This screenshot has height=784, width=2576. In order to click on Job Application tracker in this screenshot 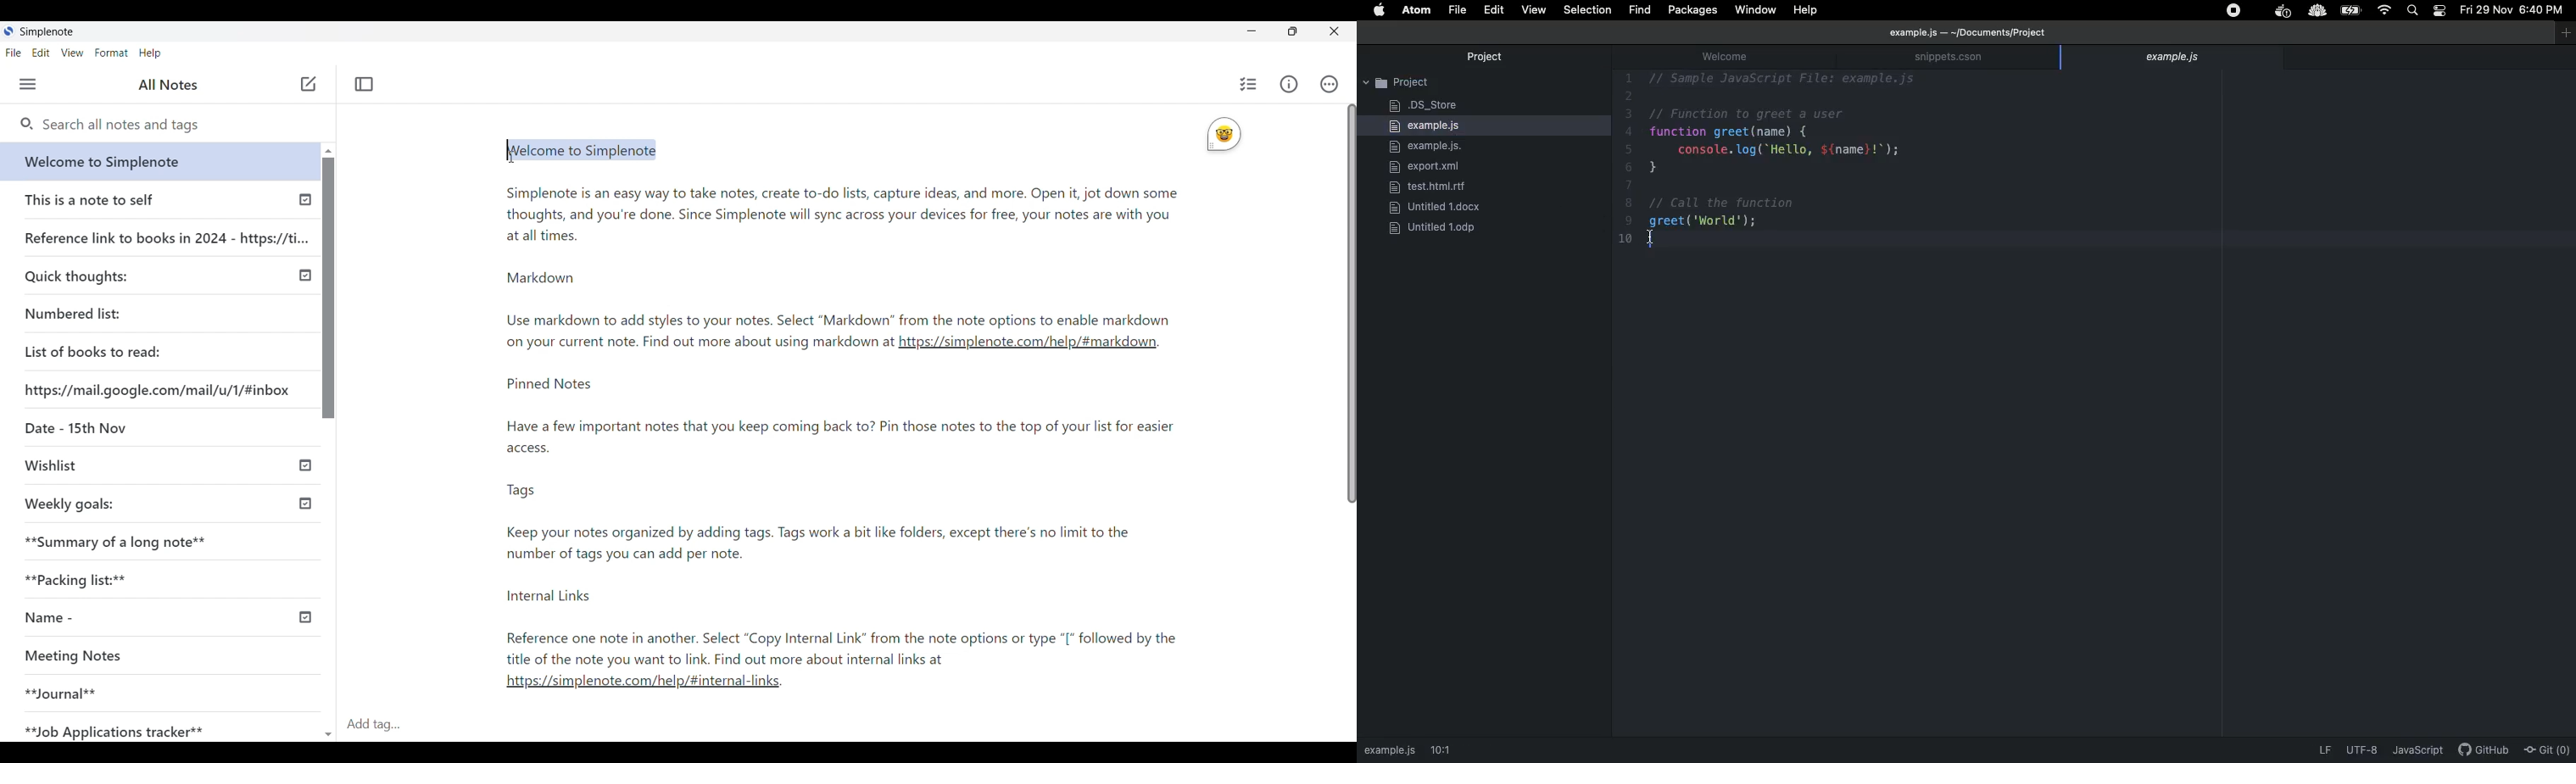, I will do `click(111, 728)`.